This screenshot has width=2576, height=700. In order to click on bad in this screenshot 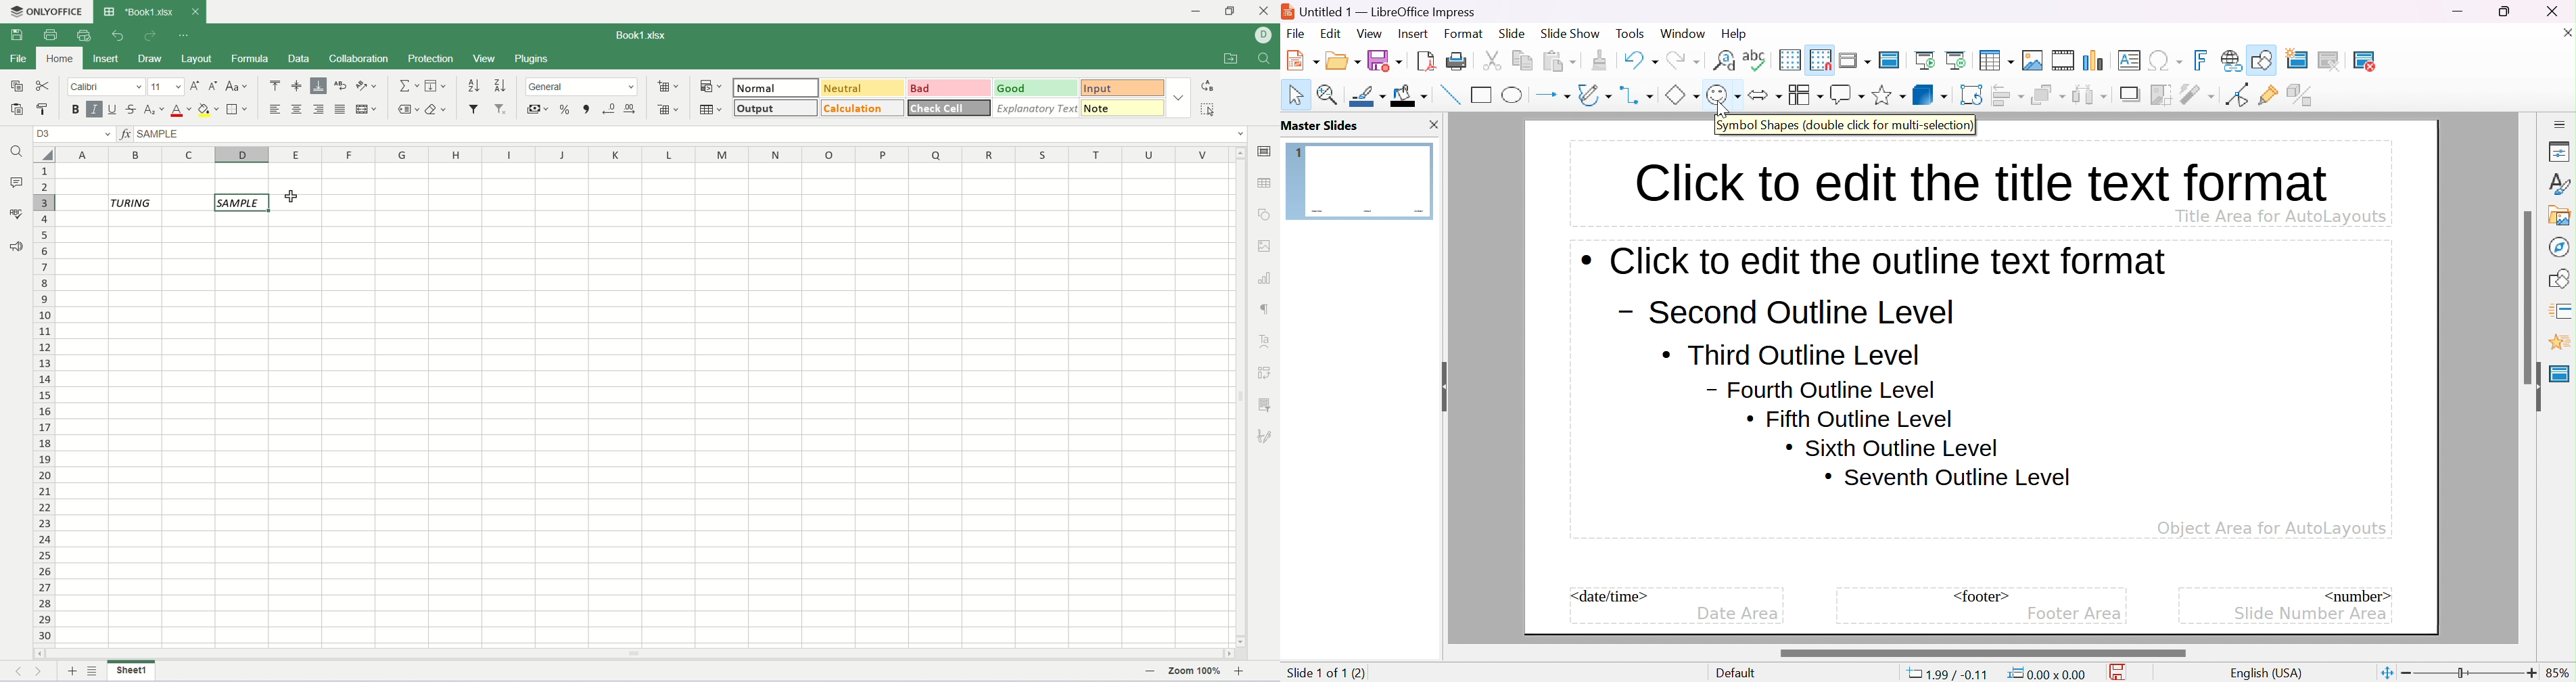, I will do `click(950, 89)`.